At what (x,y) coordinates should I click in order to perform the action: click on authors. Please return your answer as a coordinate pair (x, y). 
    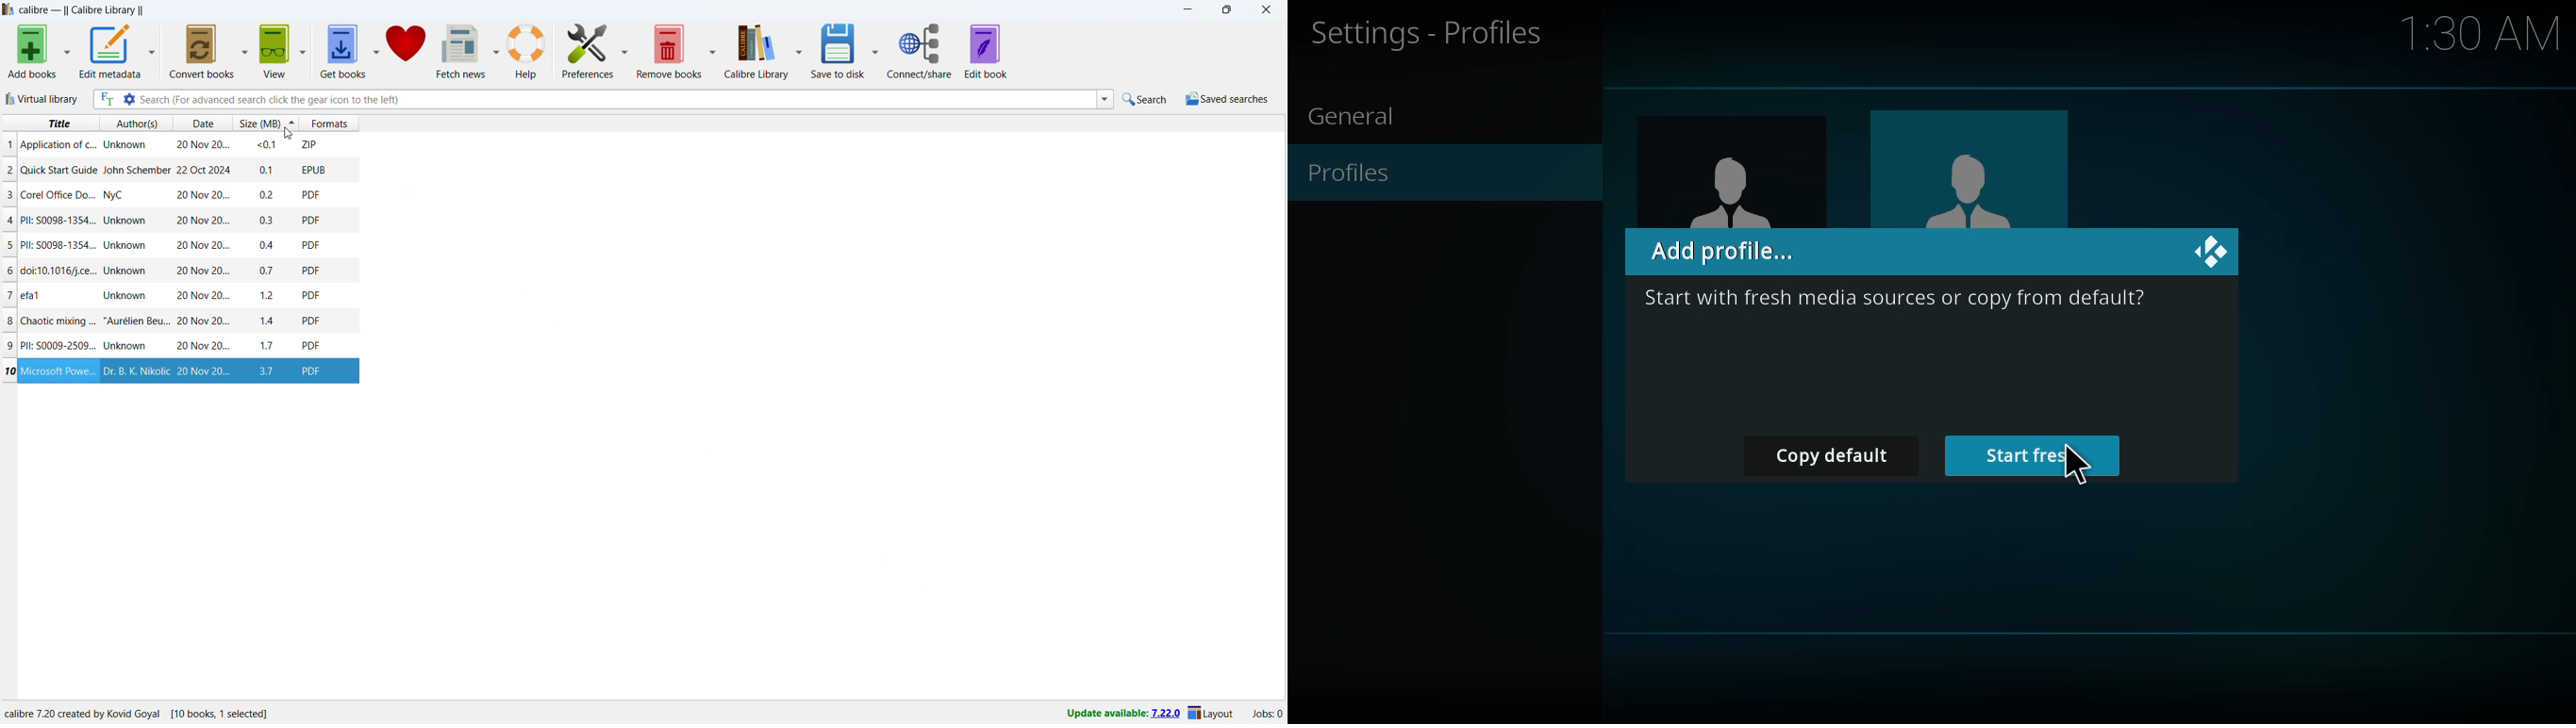
    Looking at the image, I should click on (137, 123).